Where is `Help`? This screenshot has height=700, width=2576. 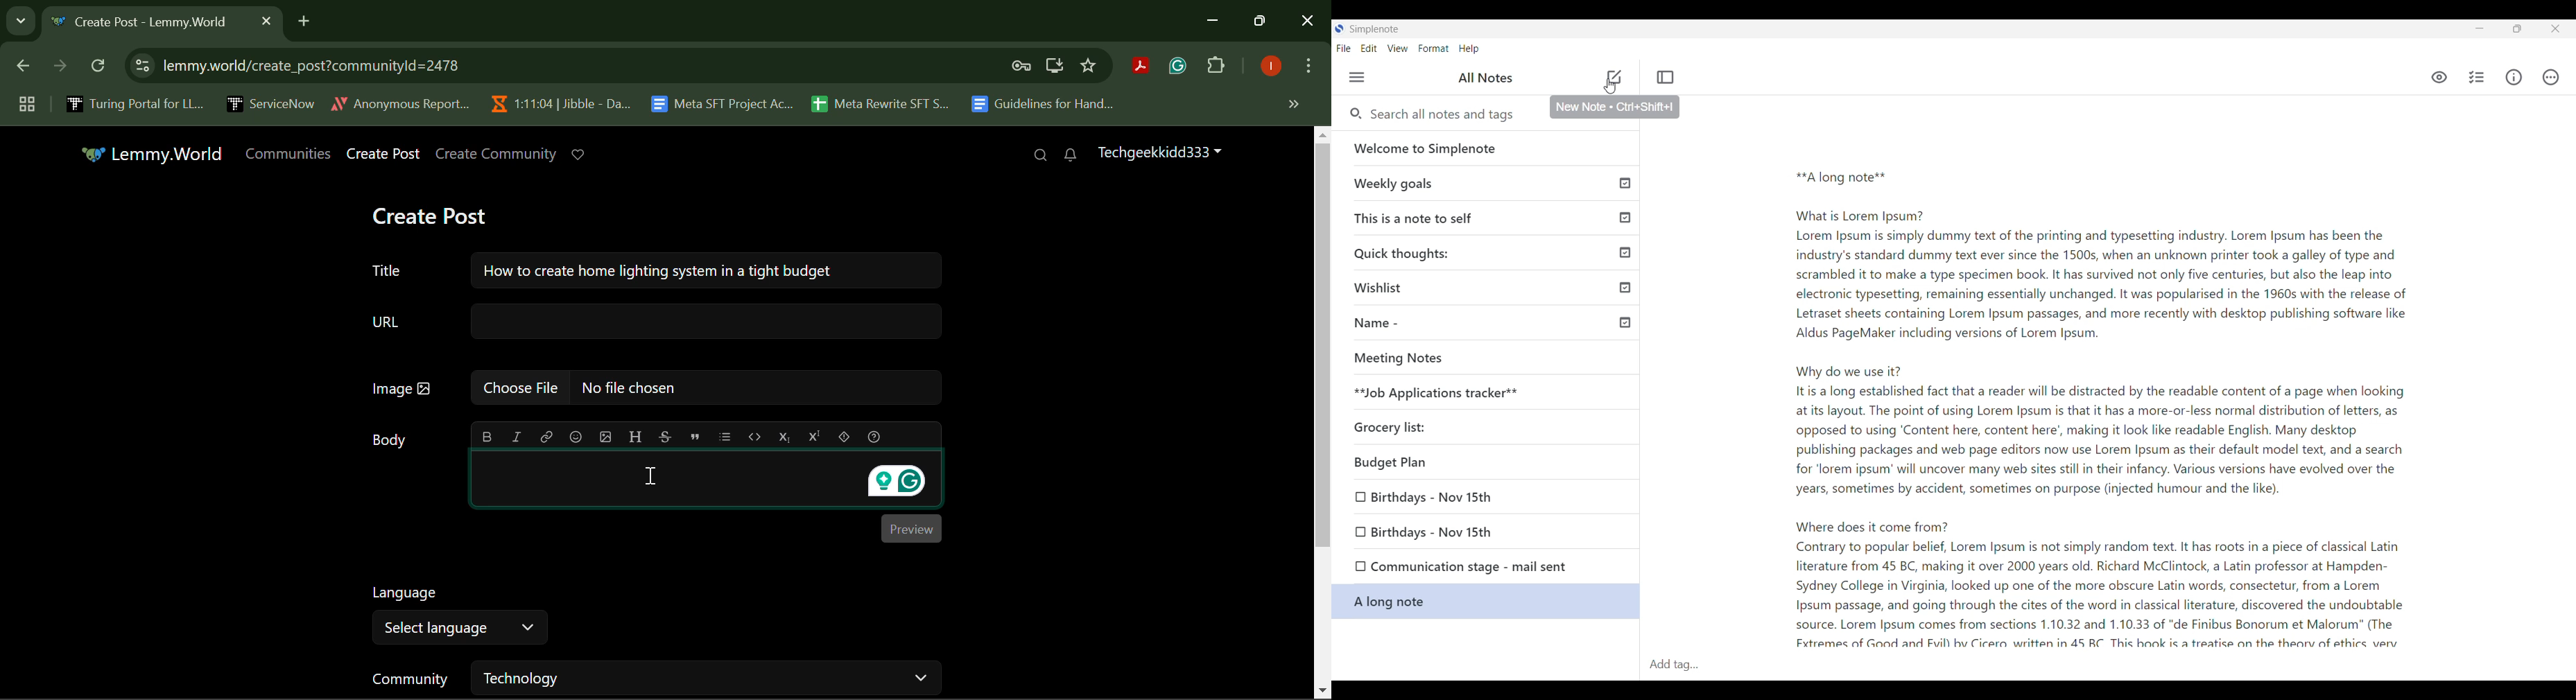
Help is located at coordinates (1469, 49).